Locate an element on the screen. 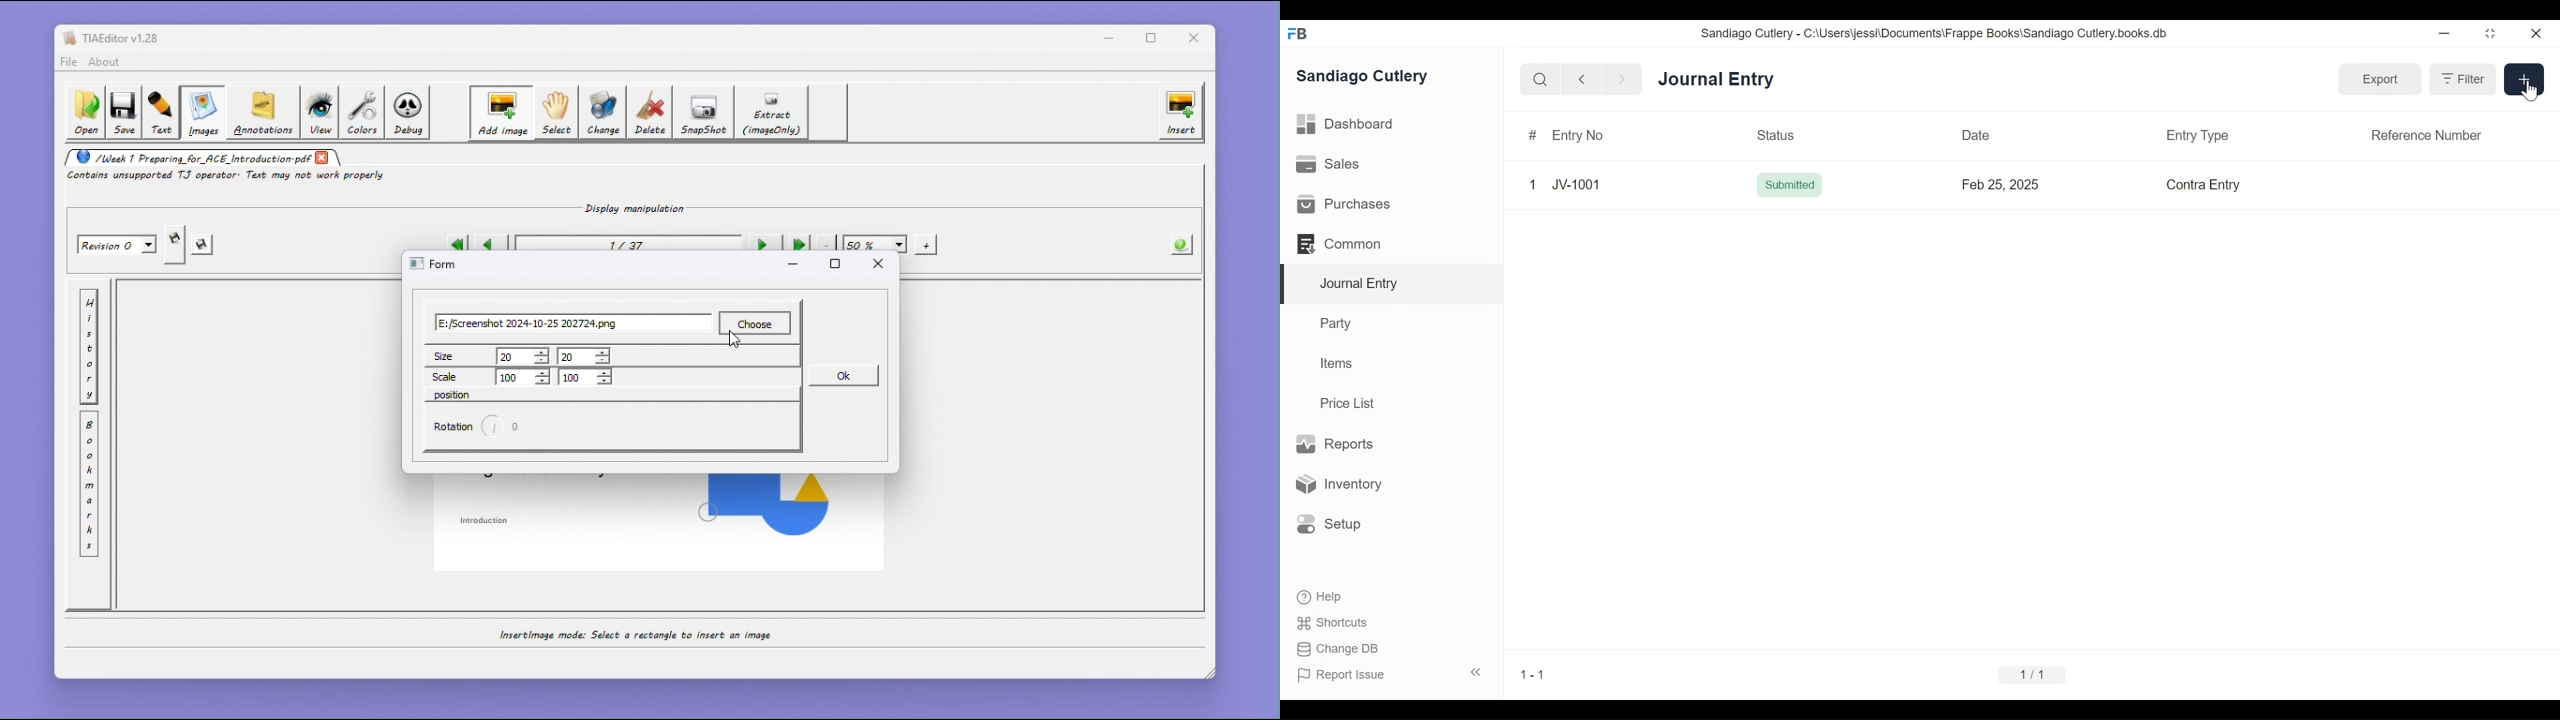  Purchases is located at coordinates (1344, 205).